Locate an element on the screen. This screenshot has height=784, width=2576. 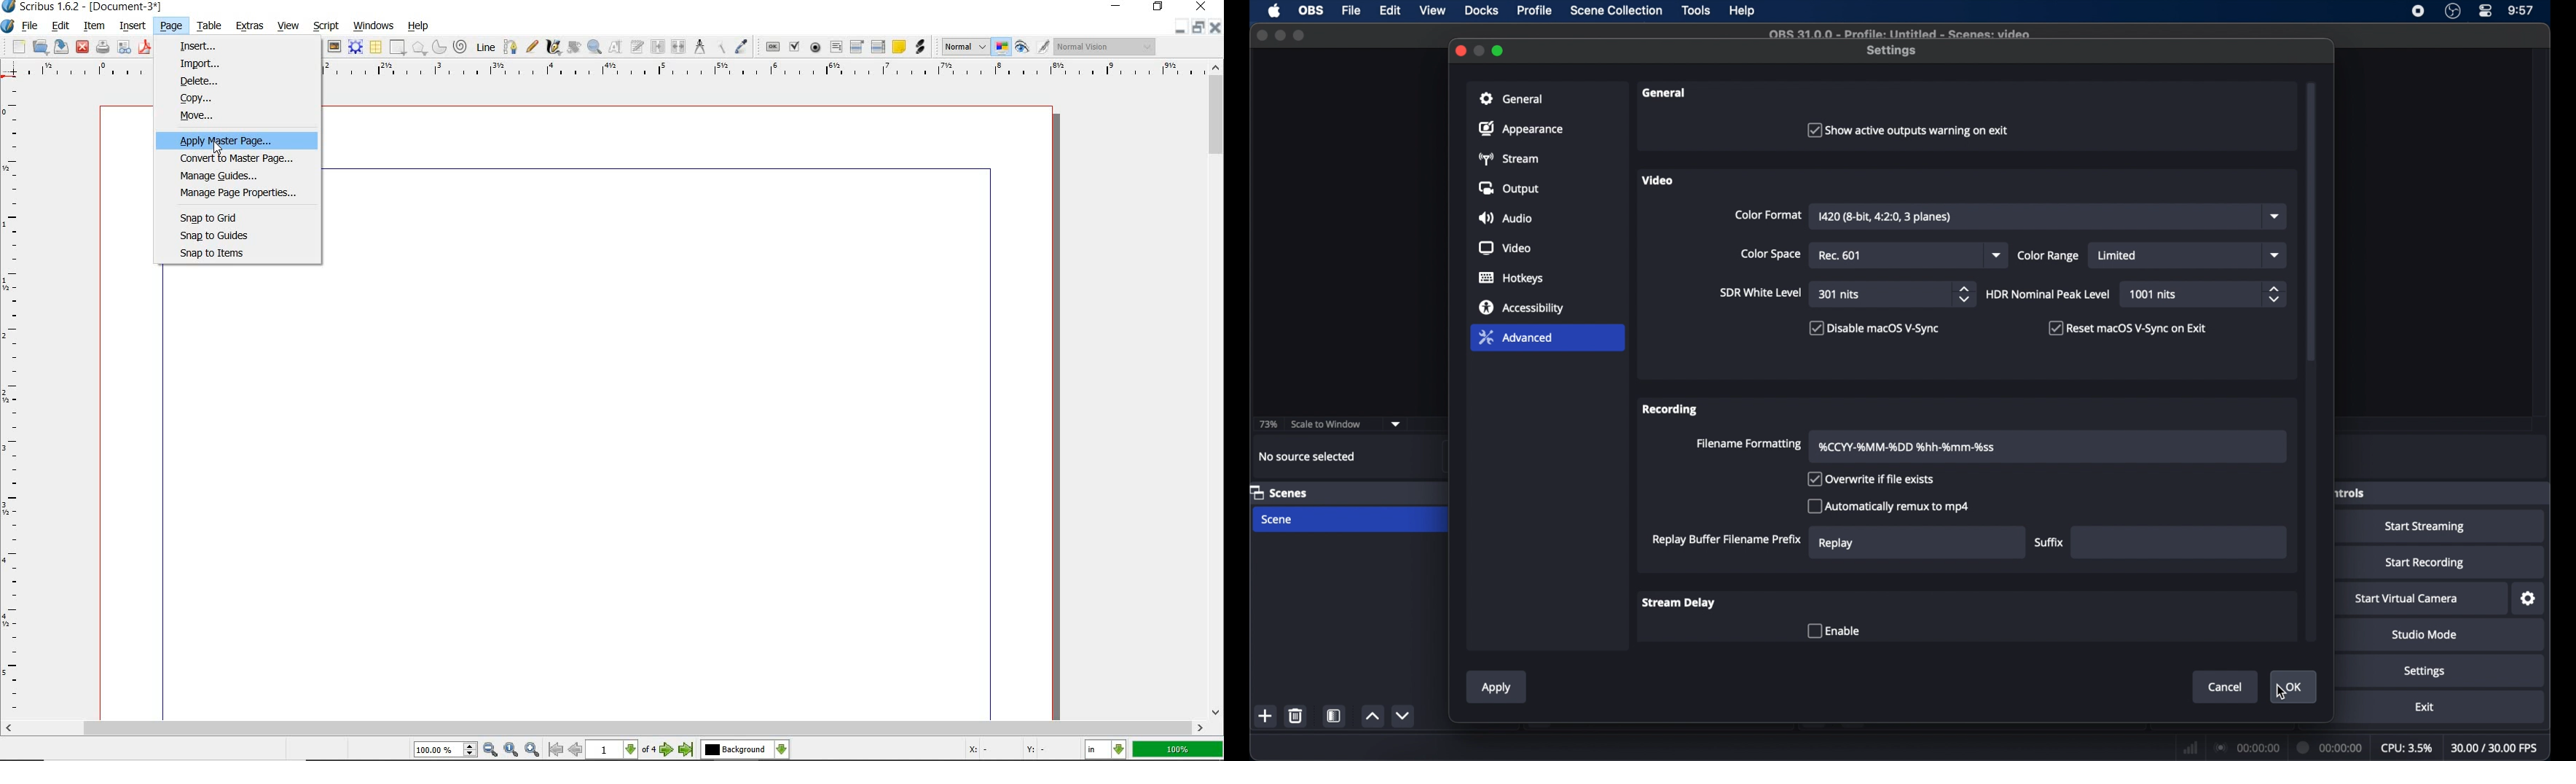
convert to Master Page is located at coordinates (240, 158).